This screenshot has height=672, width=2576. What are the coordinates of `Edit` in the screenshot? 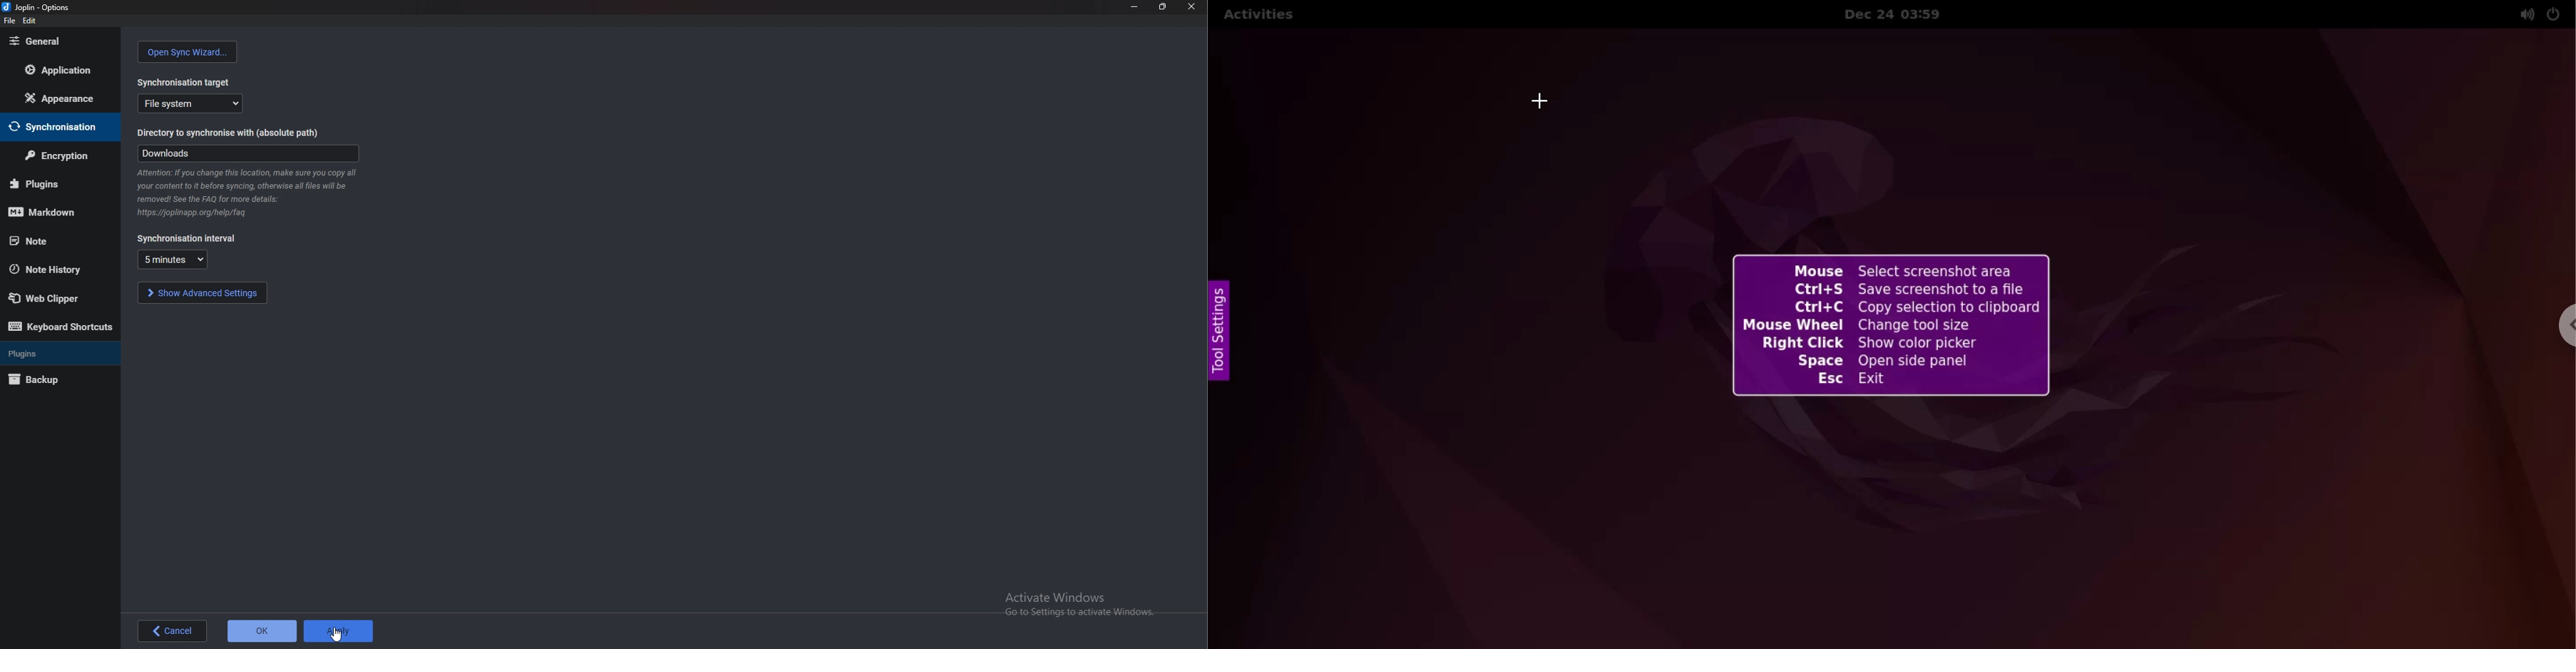 It's located at (28, 21).